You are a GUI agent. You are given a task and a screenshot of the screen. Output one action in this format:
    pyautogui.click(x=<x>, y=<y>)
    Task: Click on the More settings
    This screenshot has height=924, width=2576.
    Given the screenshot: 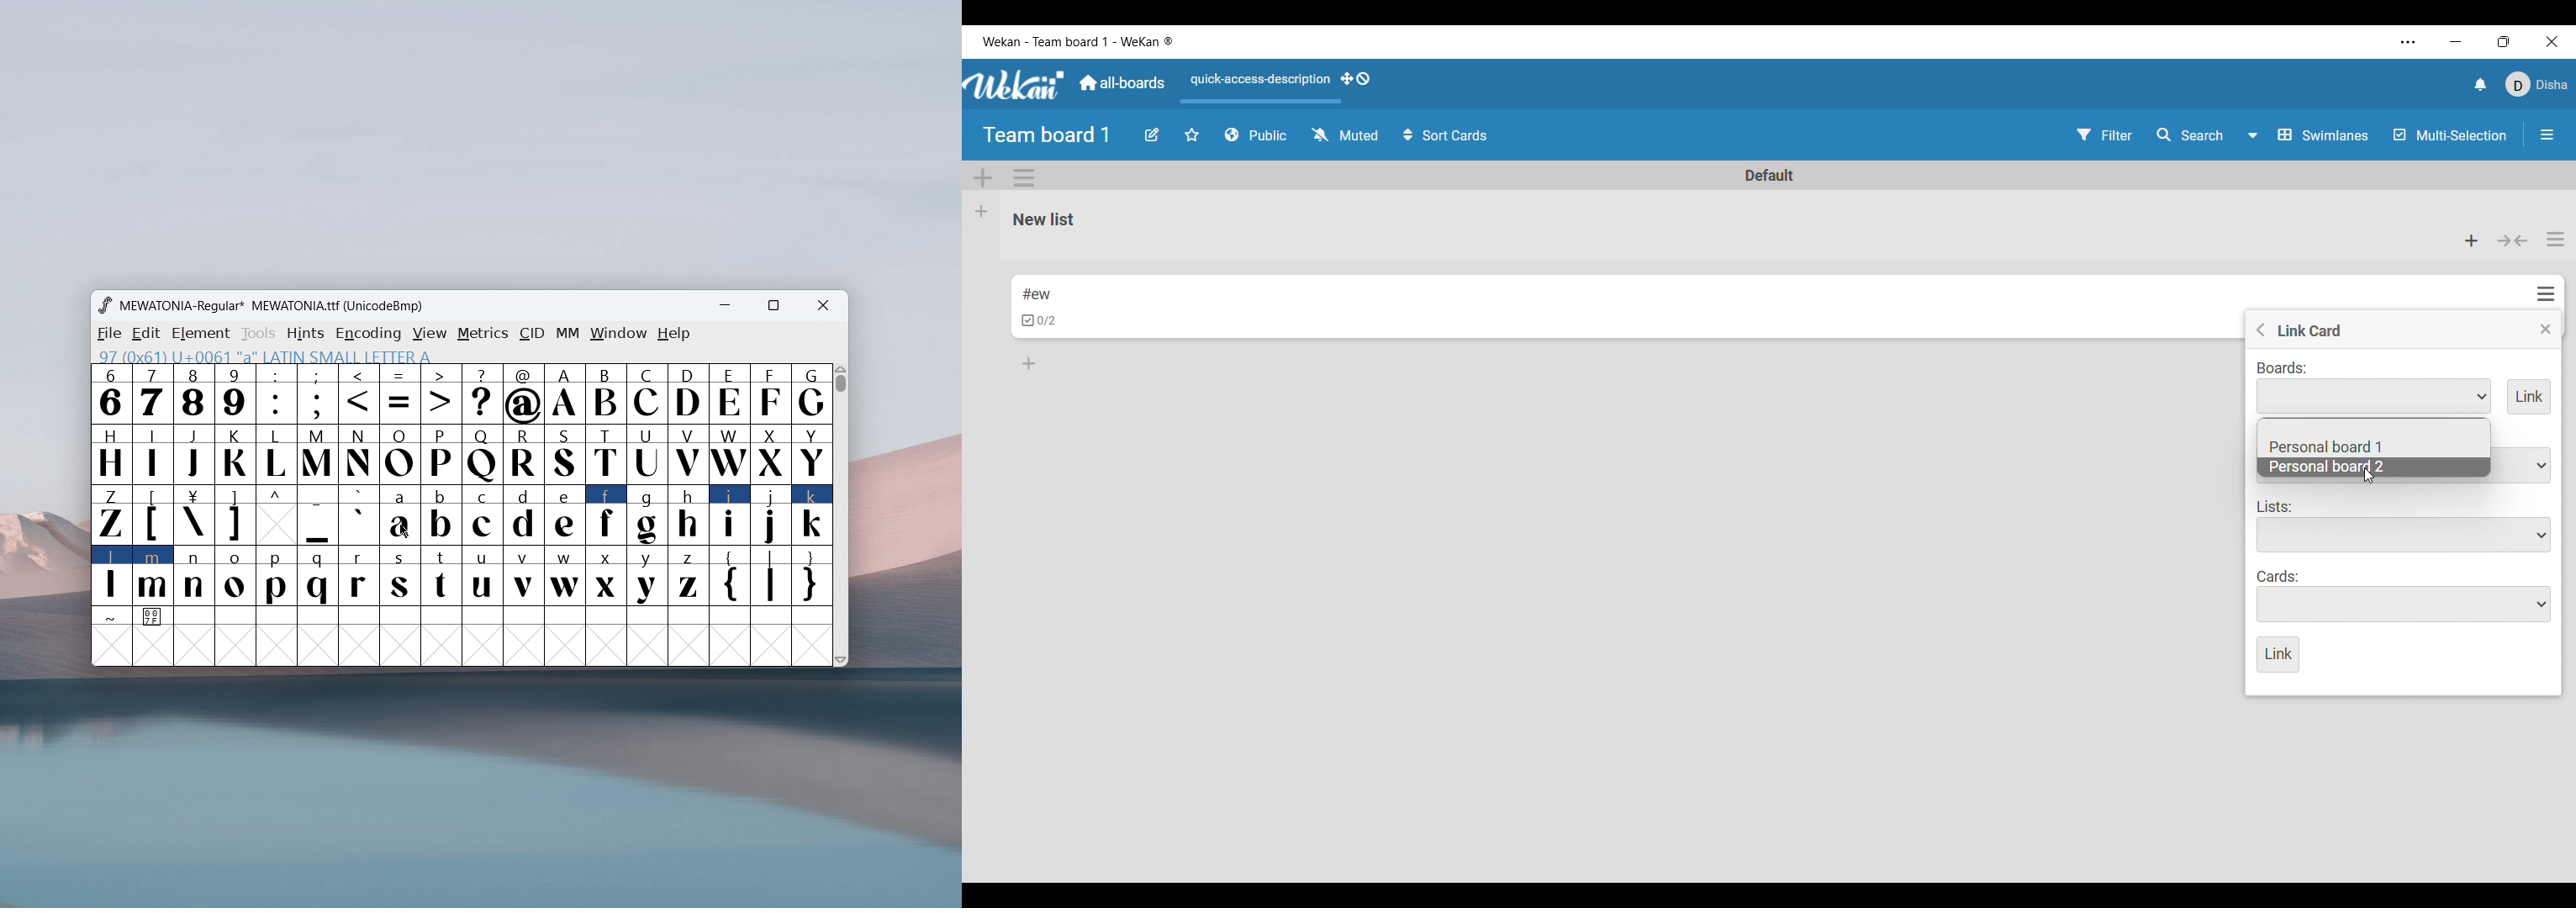 What is the action you would take?
    pyautogui.click(x=2409, y=43)
    